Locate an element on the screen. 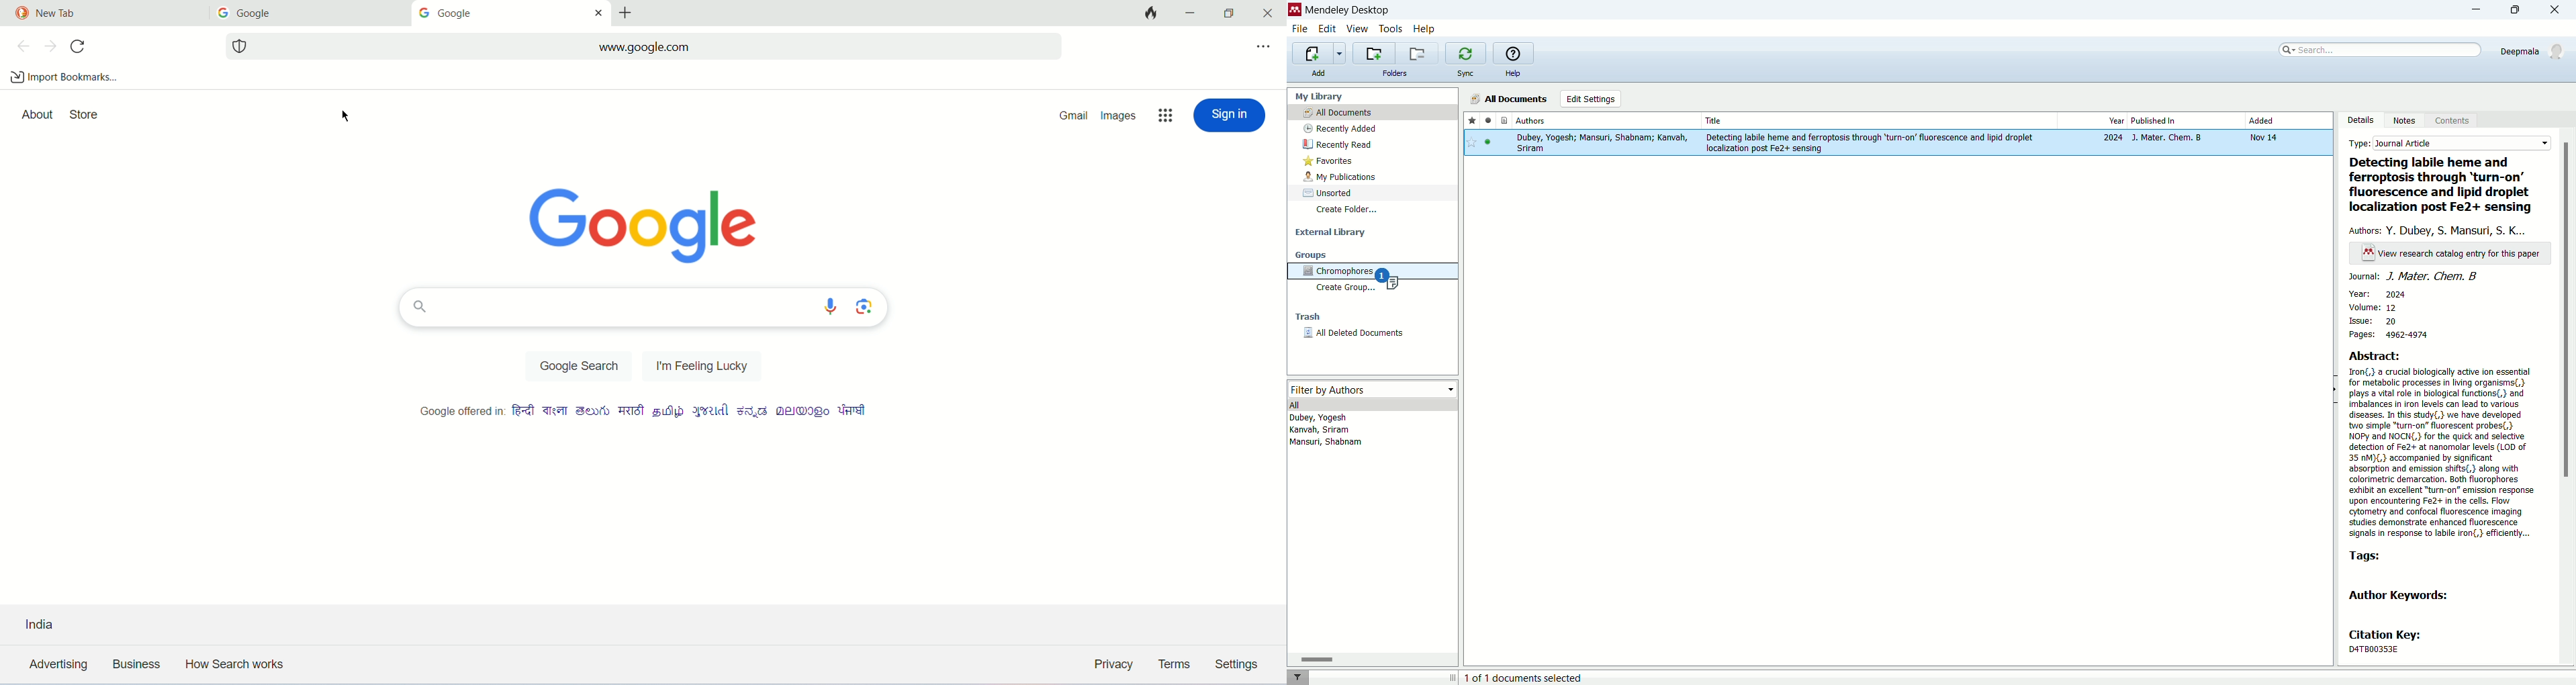  mendeley desktop is located at coordinates (1346, 10).